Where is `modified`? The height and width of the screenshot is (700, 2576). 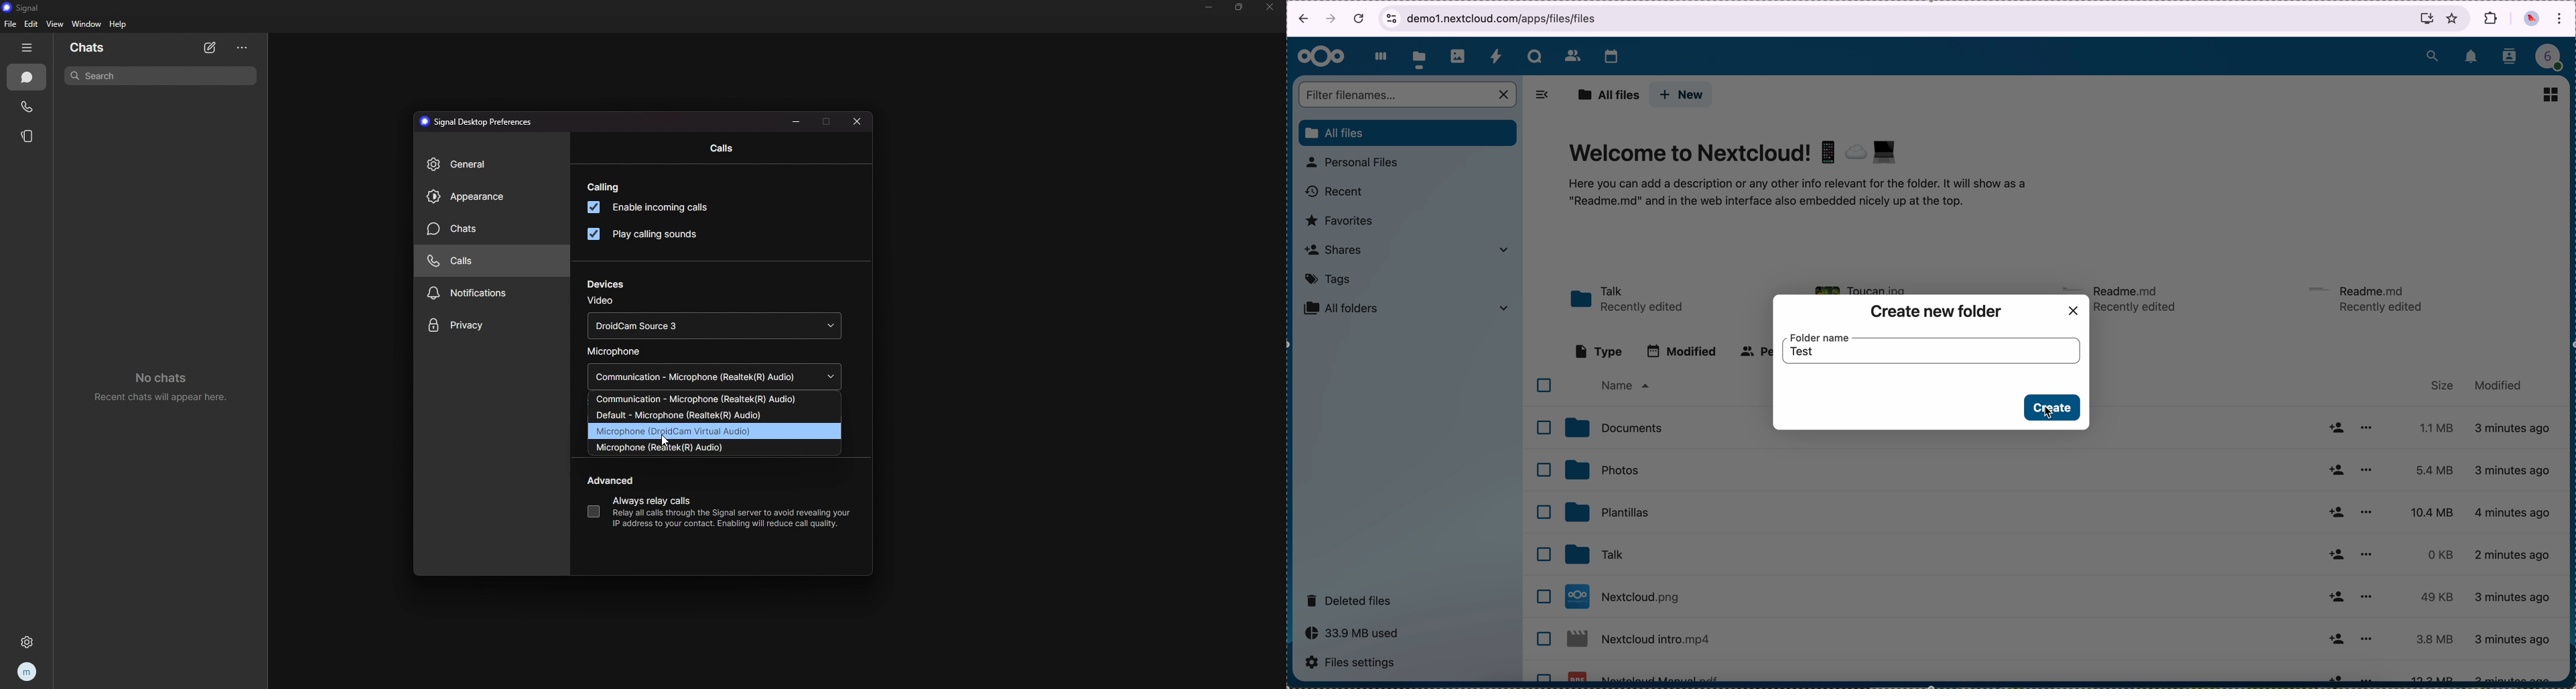 modified is located at coordinates (2499, 384).